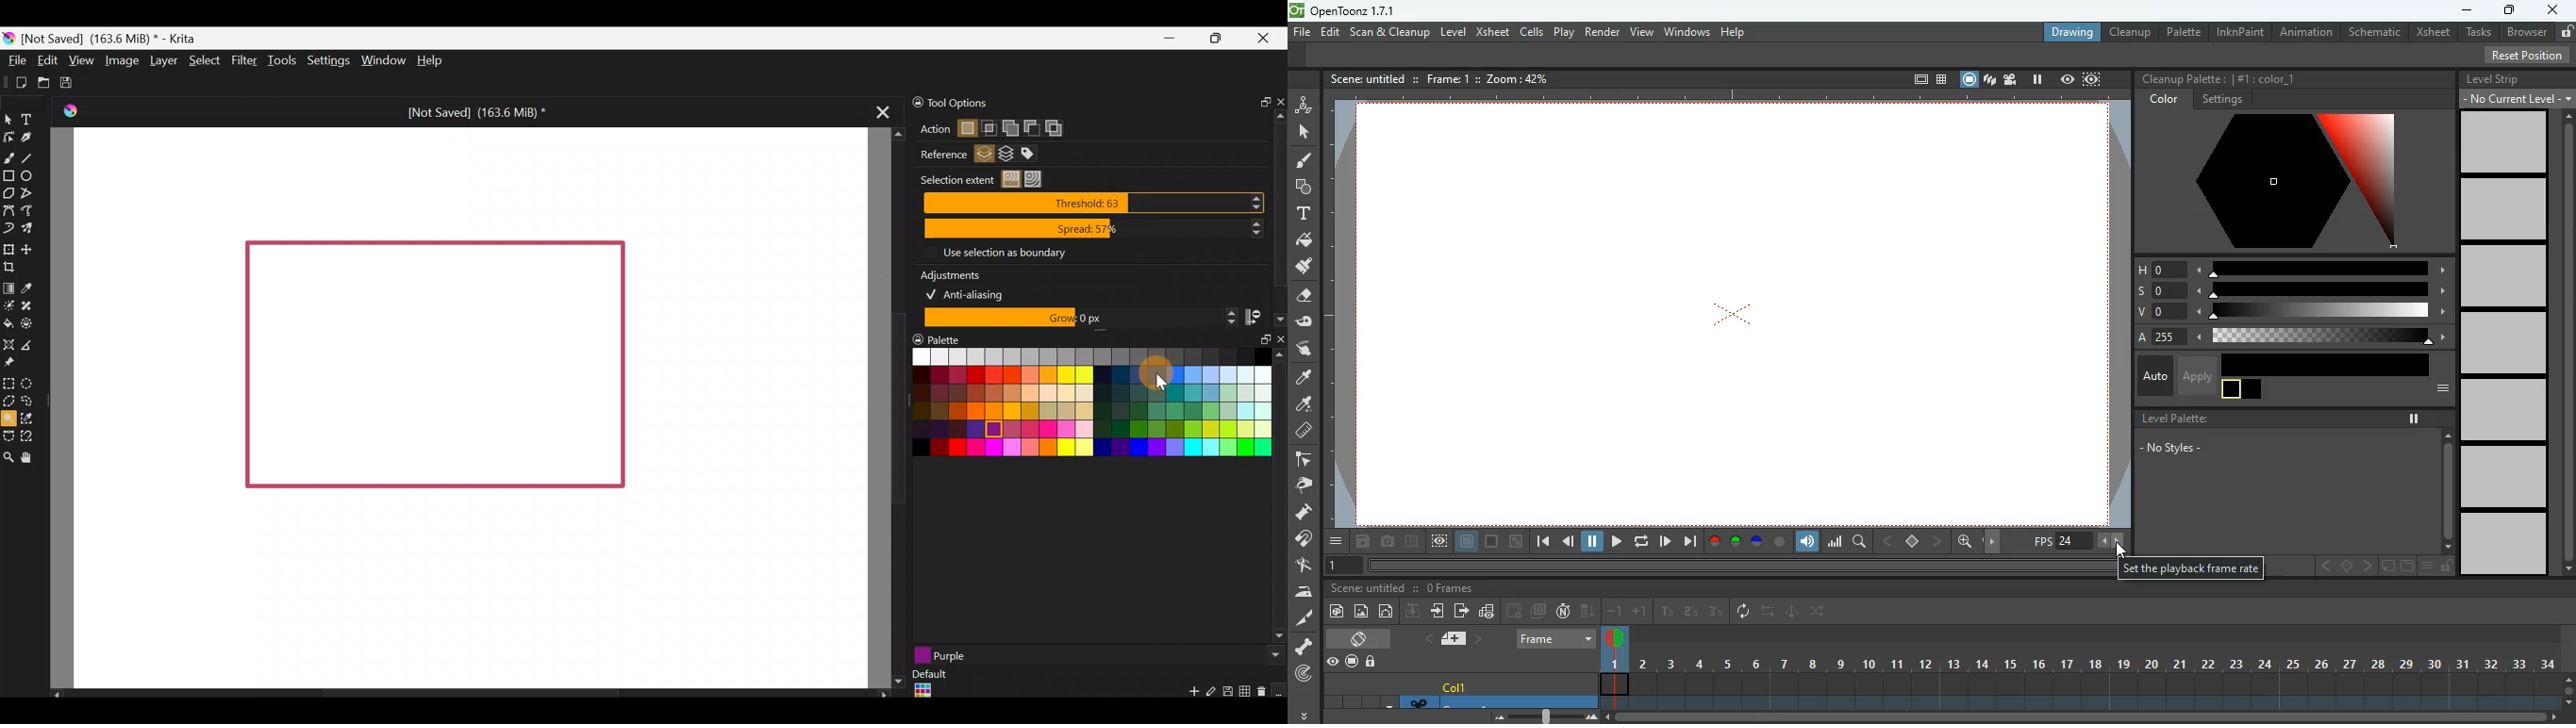 The image size is (2576, 728). What do you see at coordinates (37, 418) in the screenshot?
I see `Similar colour selection tool` at bounding box center [37, 418].